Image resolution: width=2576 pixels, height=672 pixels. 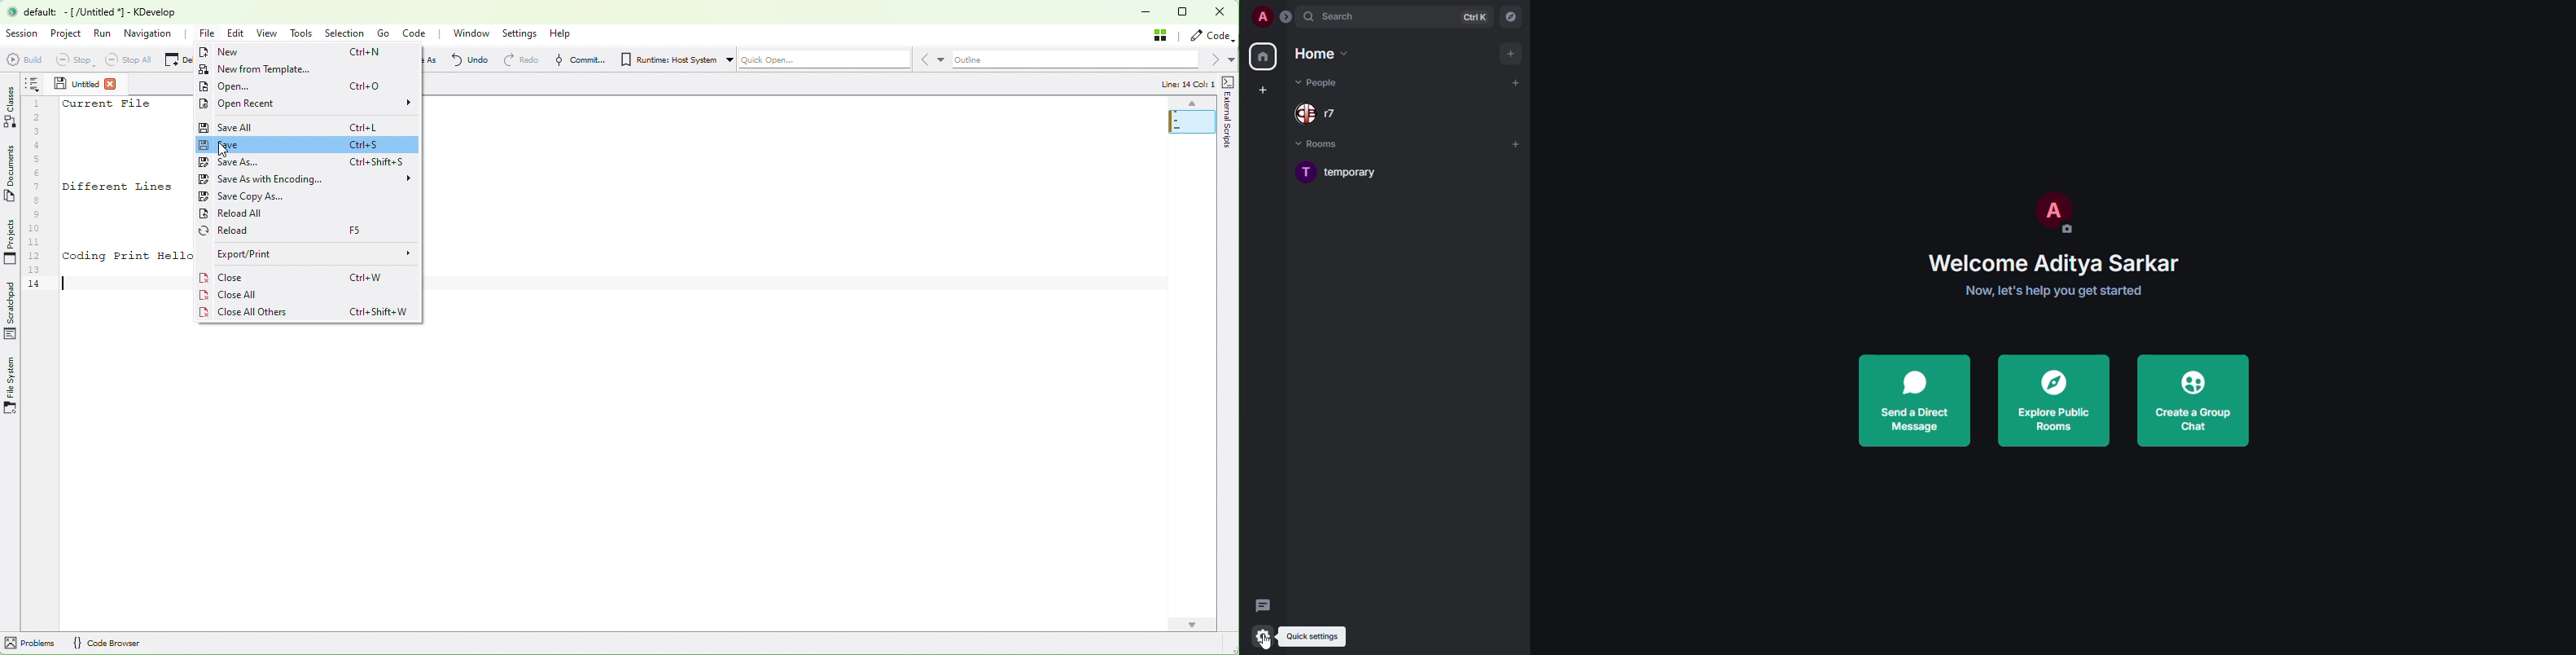 What do you see at coordinates (2192, 399) in the screenshot?
I see `create a group chat` at bounding box center [2192, 399].